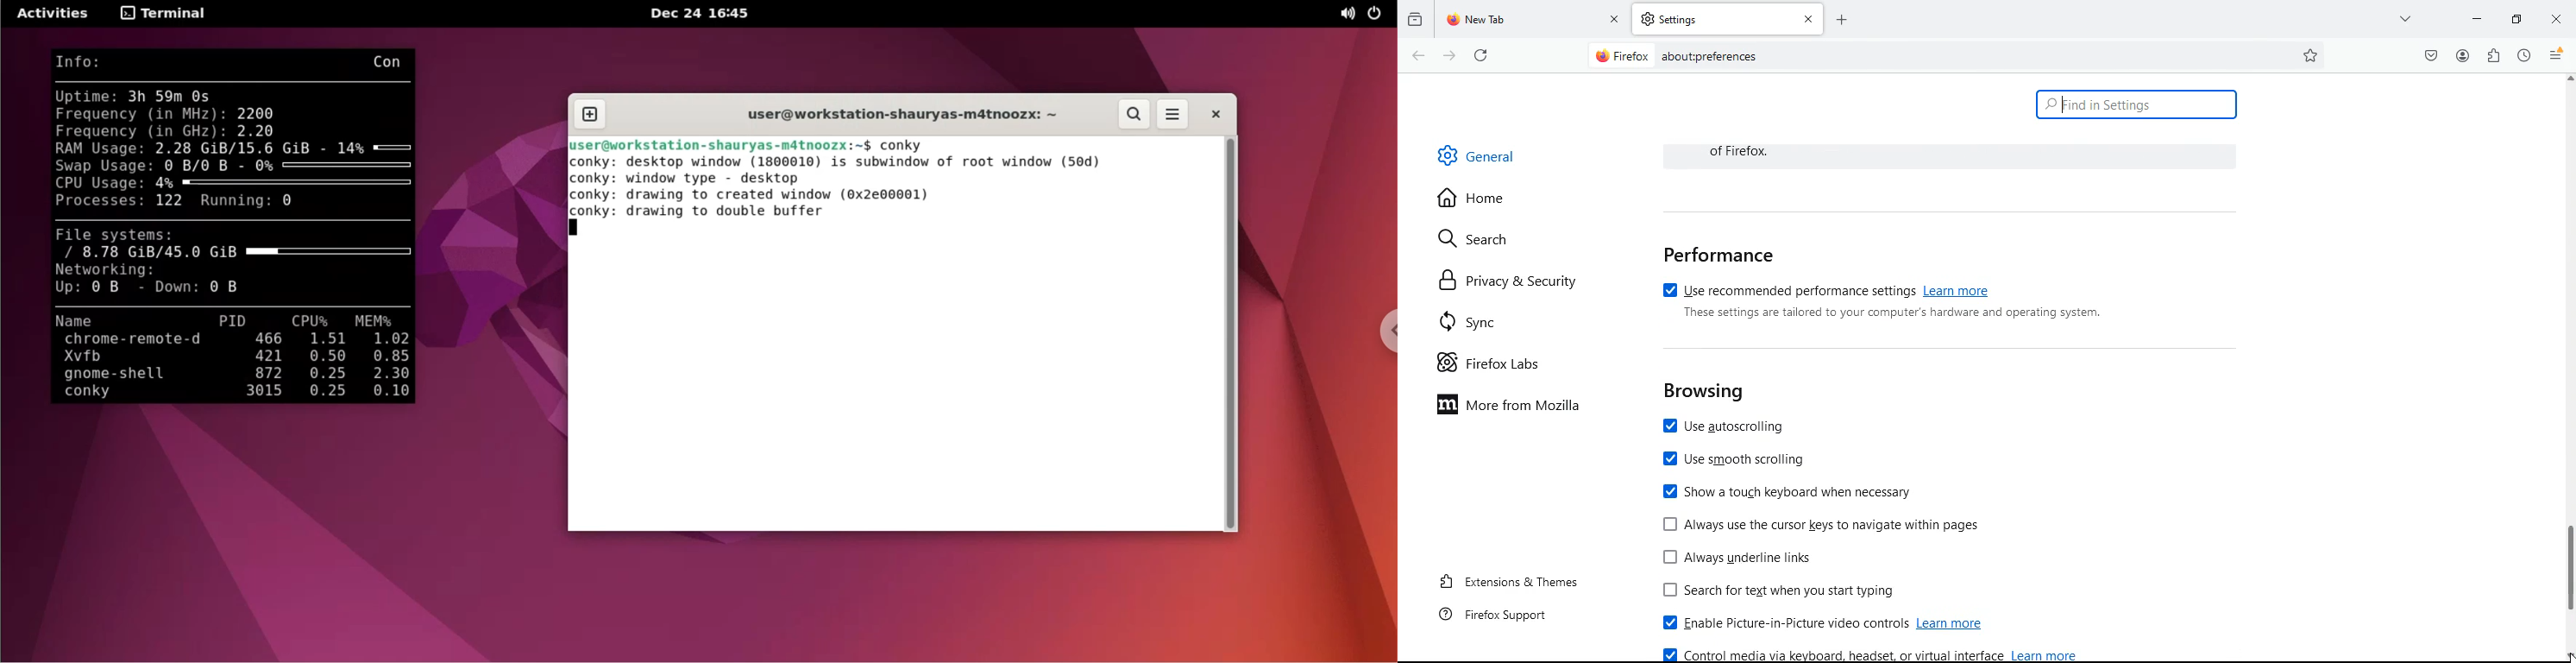 This screenshot has width=2576, height=672. I want to click on use smooth scrolling, so click(1738, 462).